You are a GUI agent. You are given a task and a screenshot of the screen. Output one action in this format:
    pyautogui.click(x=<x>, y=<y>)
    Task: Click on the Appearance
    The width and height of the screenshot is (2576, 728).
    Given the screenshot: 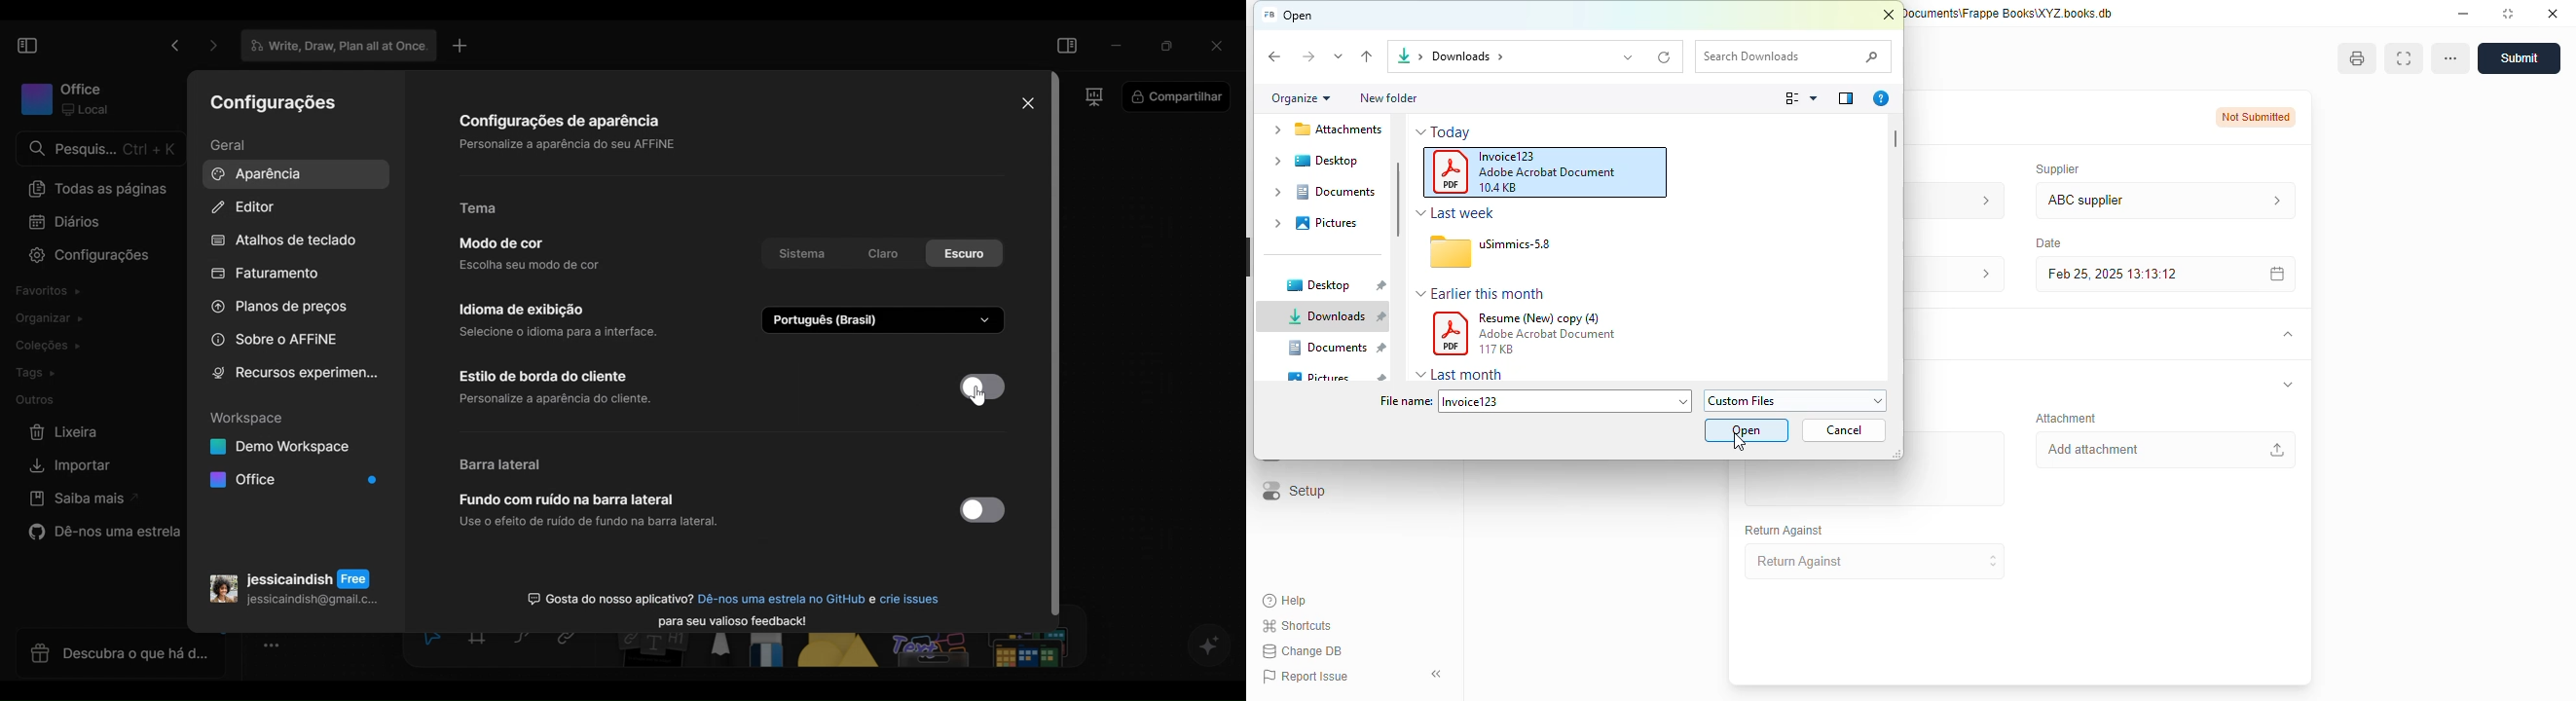 What is the action you would take?
    pyautogui.click(x=291, y=173)
    